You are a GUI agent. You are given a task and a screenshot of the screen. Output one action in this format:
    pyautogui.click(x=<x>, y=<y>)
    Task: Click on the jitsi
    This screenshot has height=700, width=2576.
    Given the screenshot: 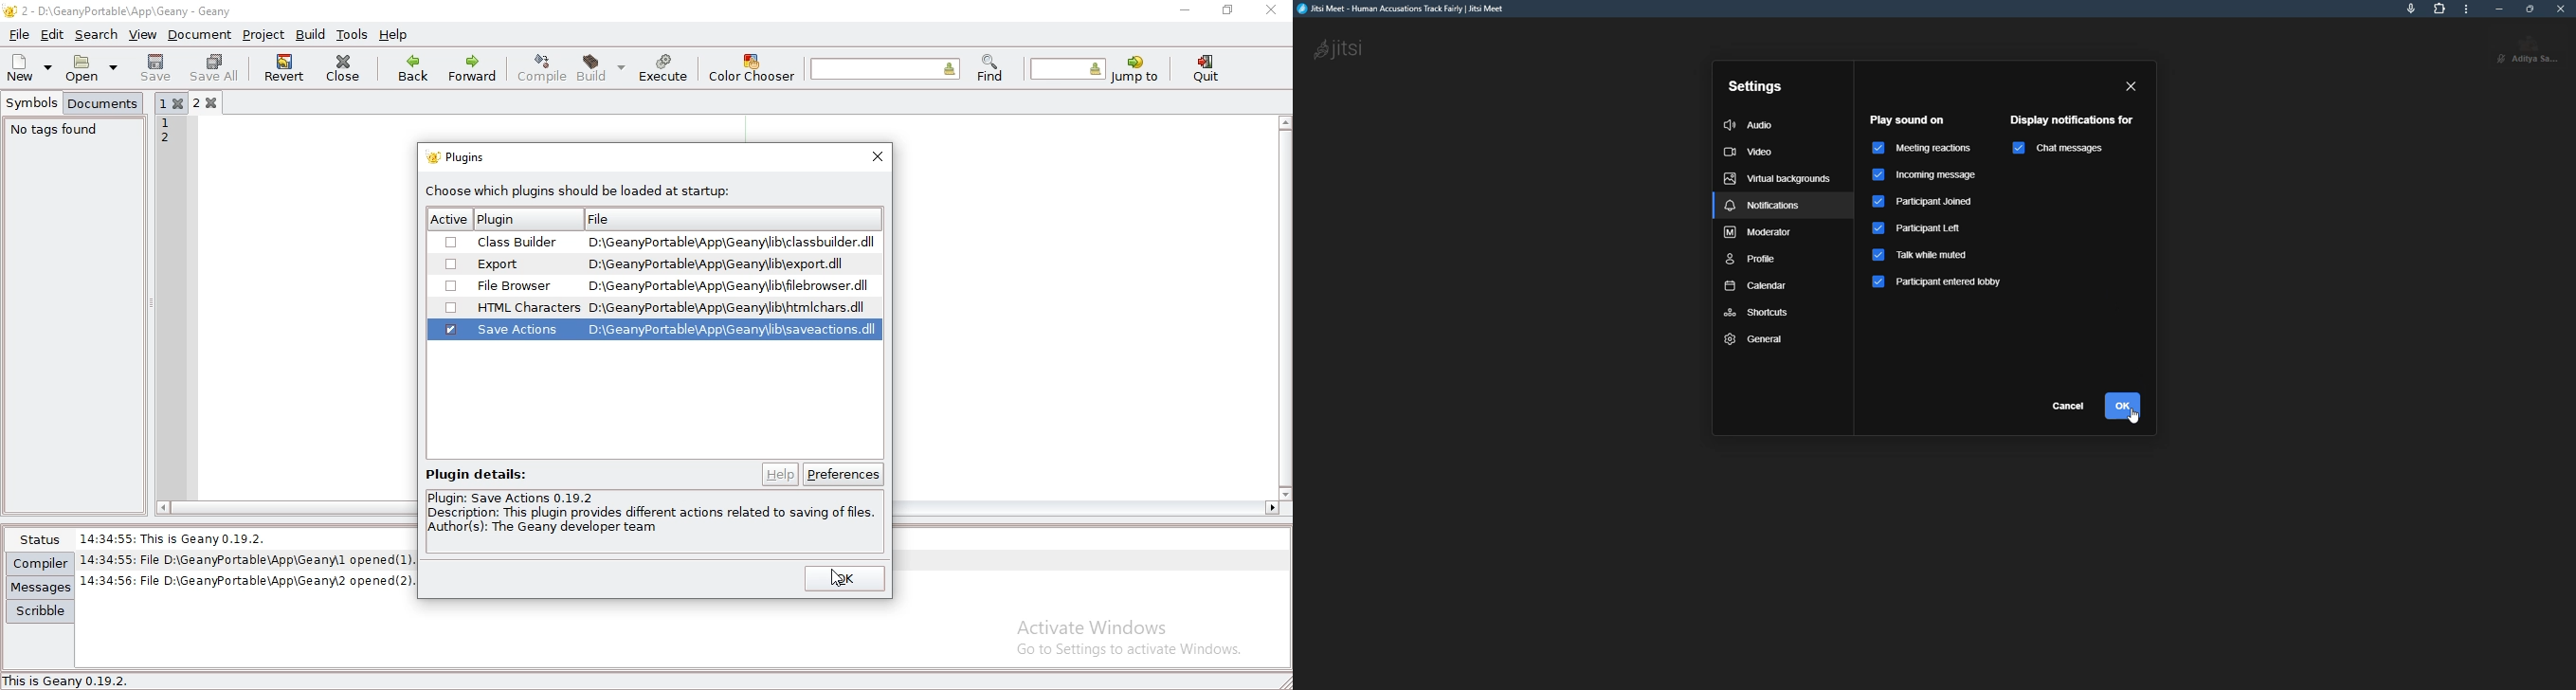 What is the action you would take?
    pyautogui.click(x=1407, y=10)
    